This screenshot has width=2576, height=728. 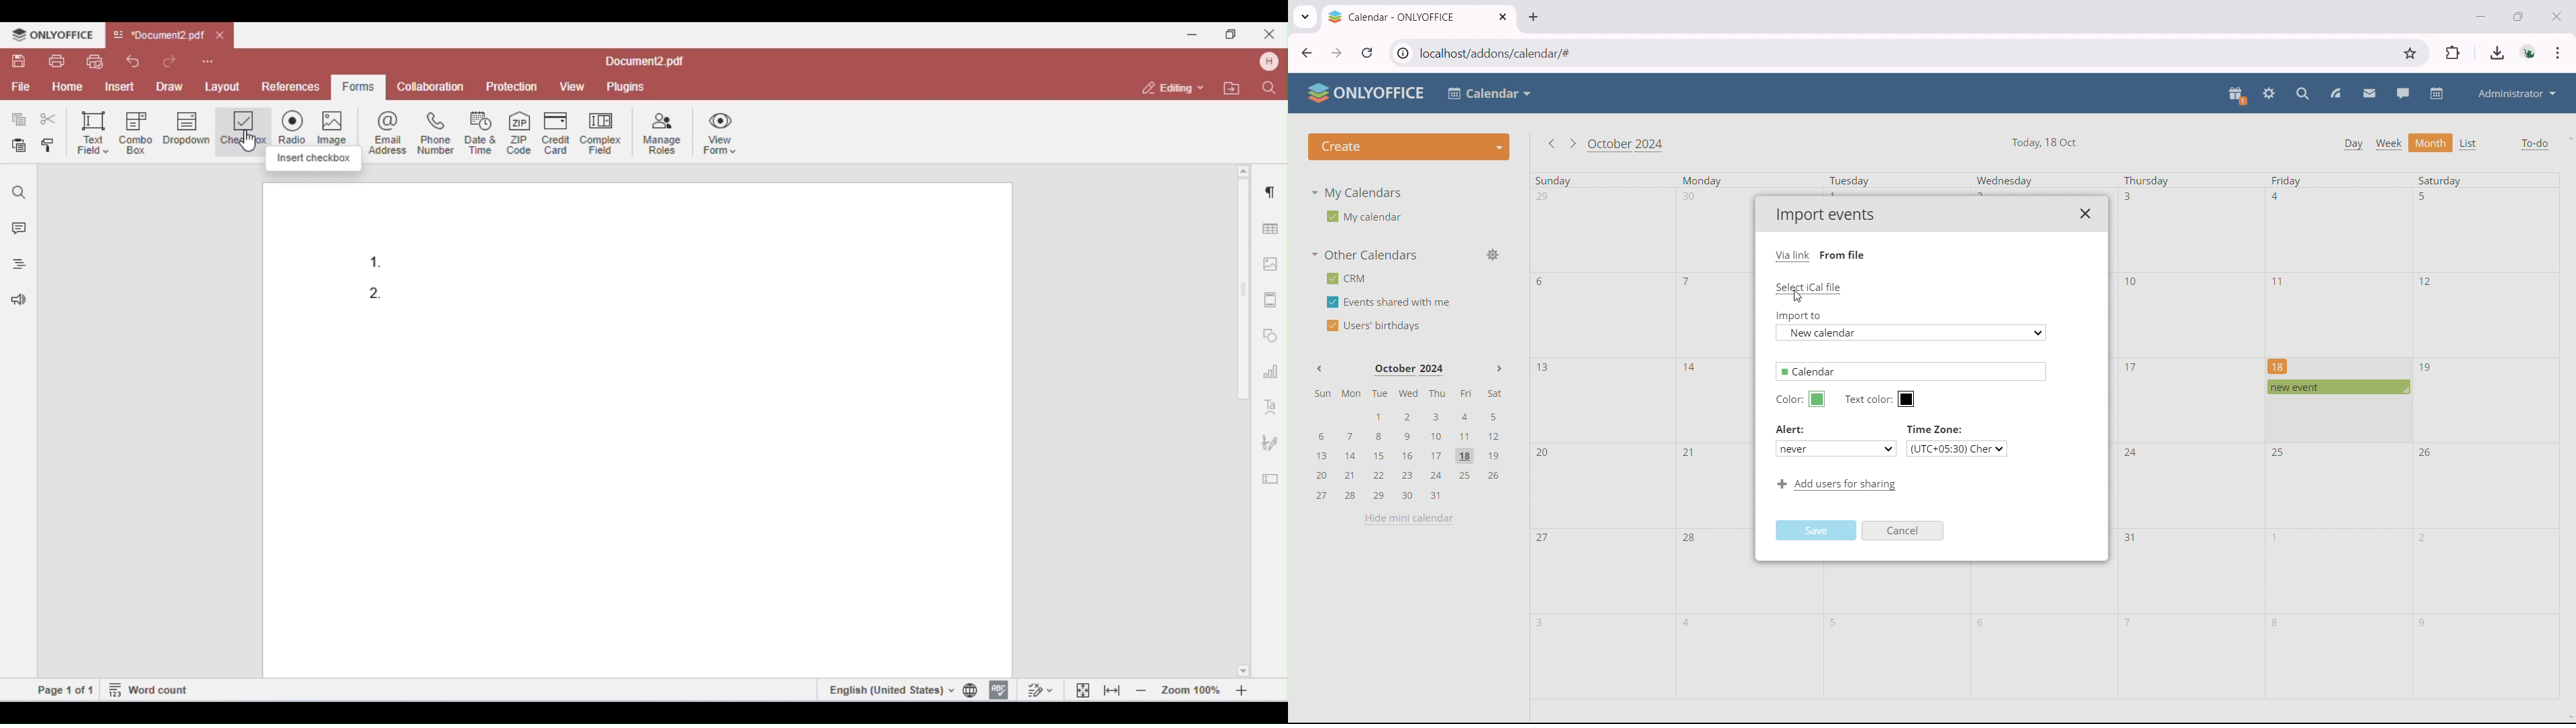 I want to click on 10, so click(x=2133, y=282).